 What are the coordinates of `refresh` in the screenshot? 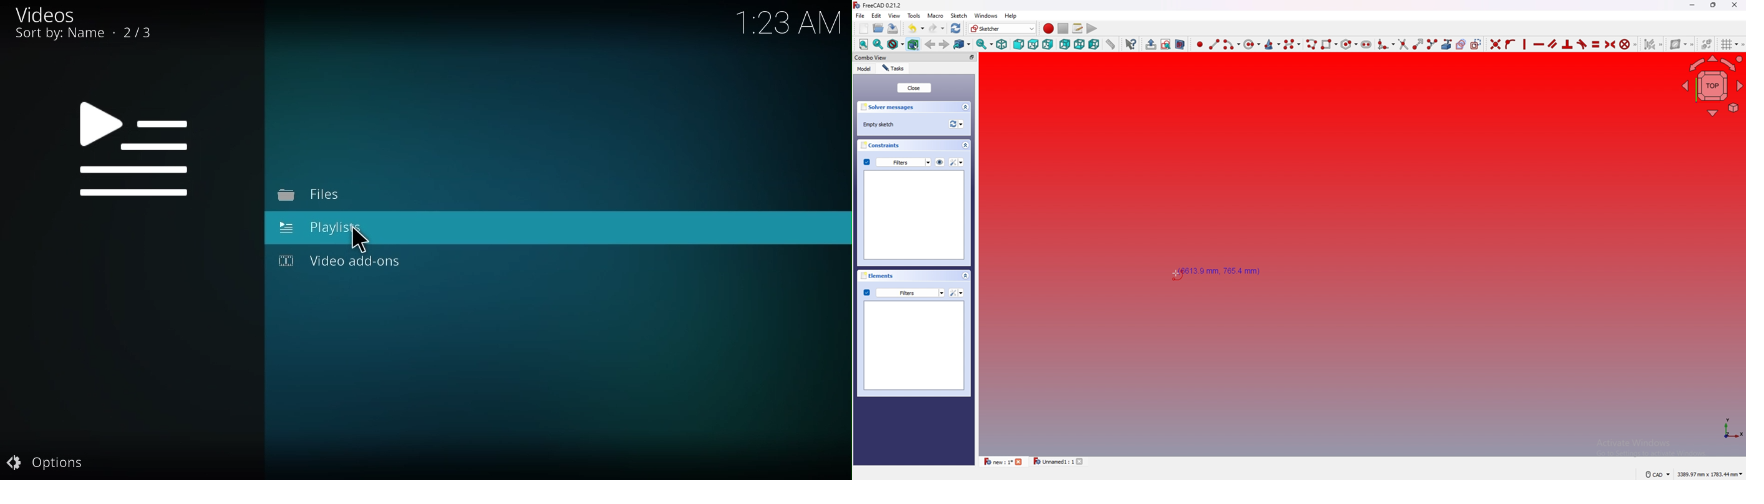 It's located at (956, 28).